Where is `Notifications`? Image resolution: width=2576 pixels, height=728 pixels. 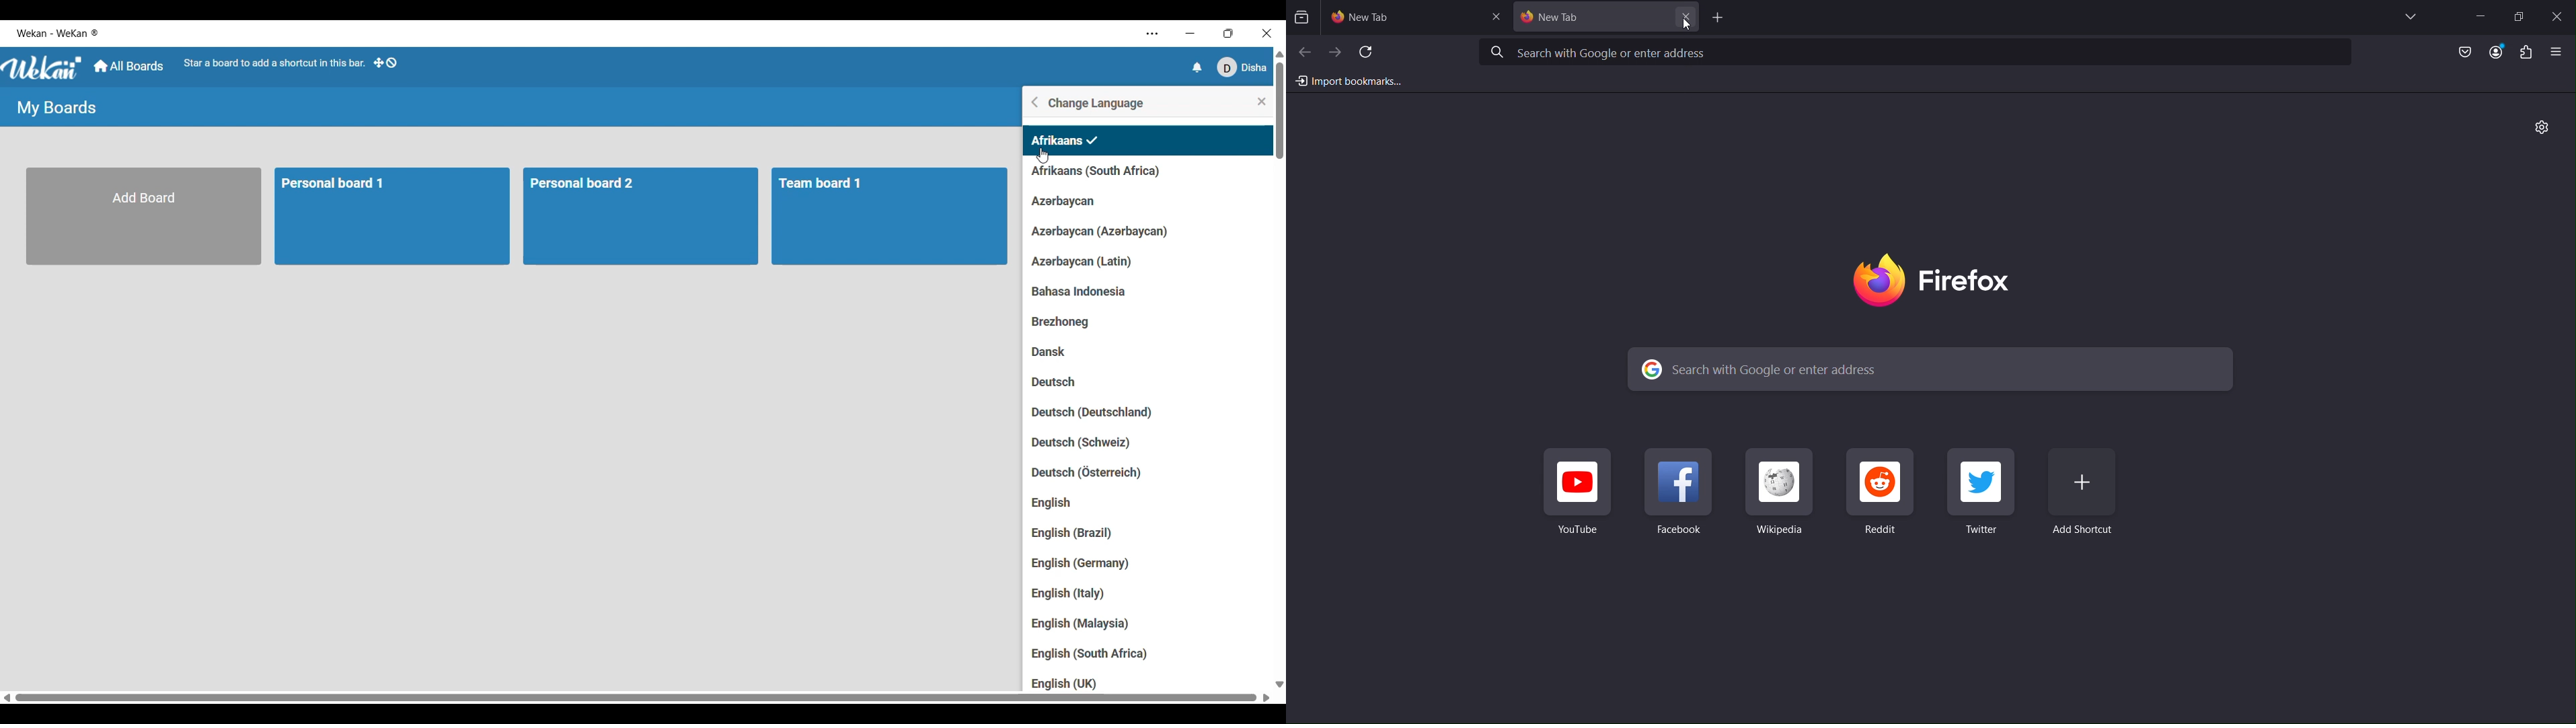
Notifications is located at coordinates (1199, 67).